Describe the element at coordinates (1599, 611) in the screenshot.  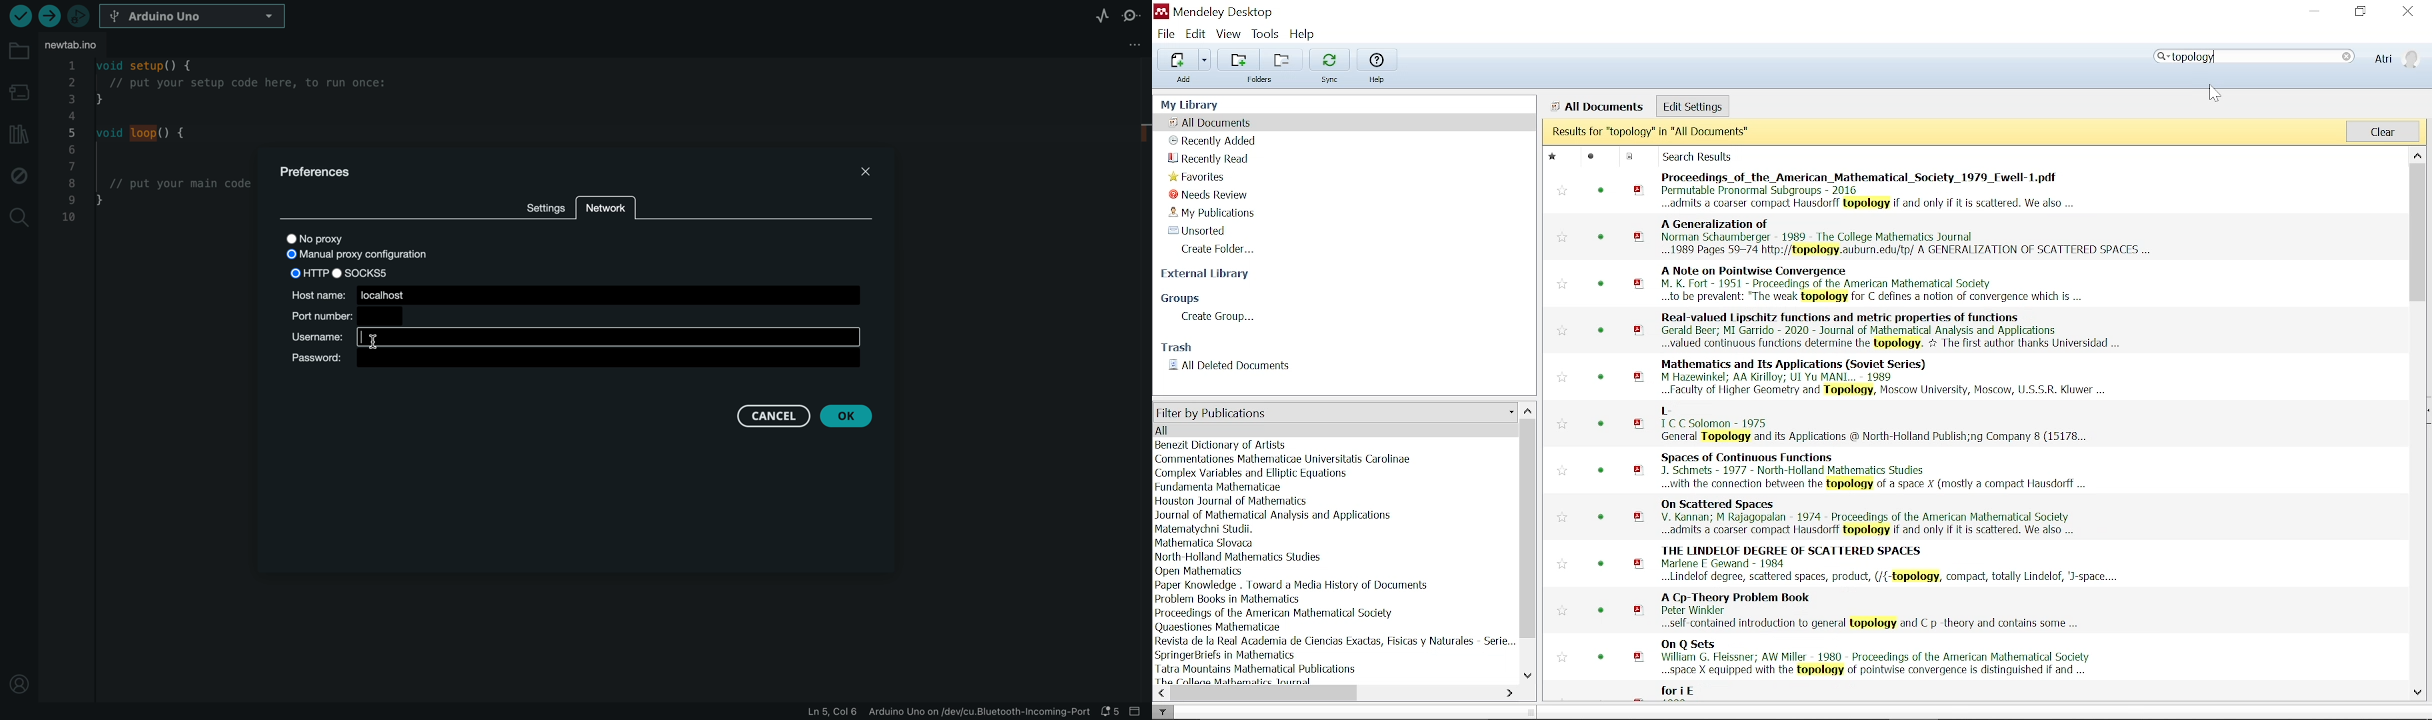
I see `read` at that location.